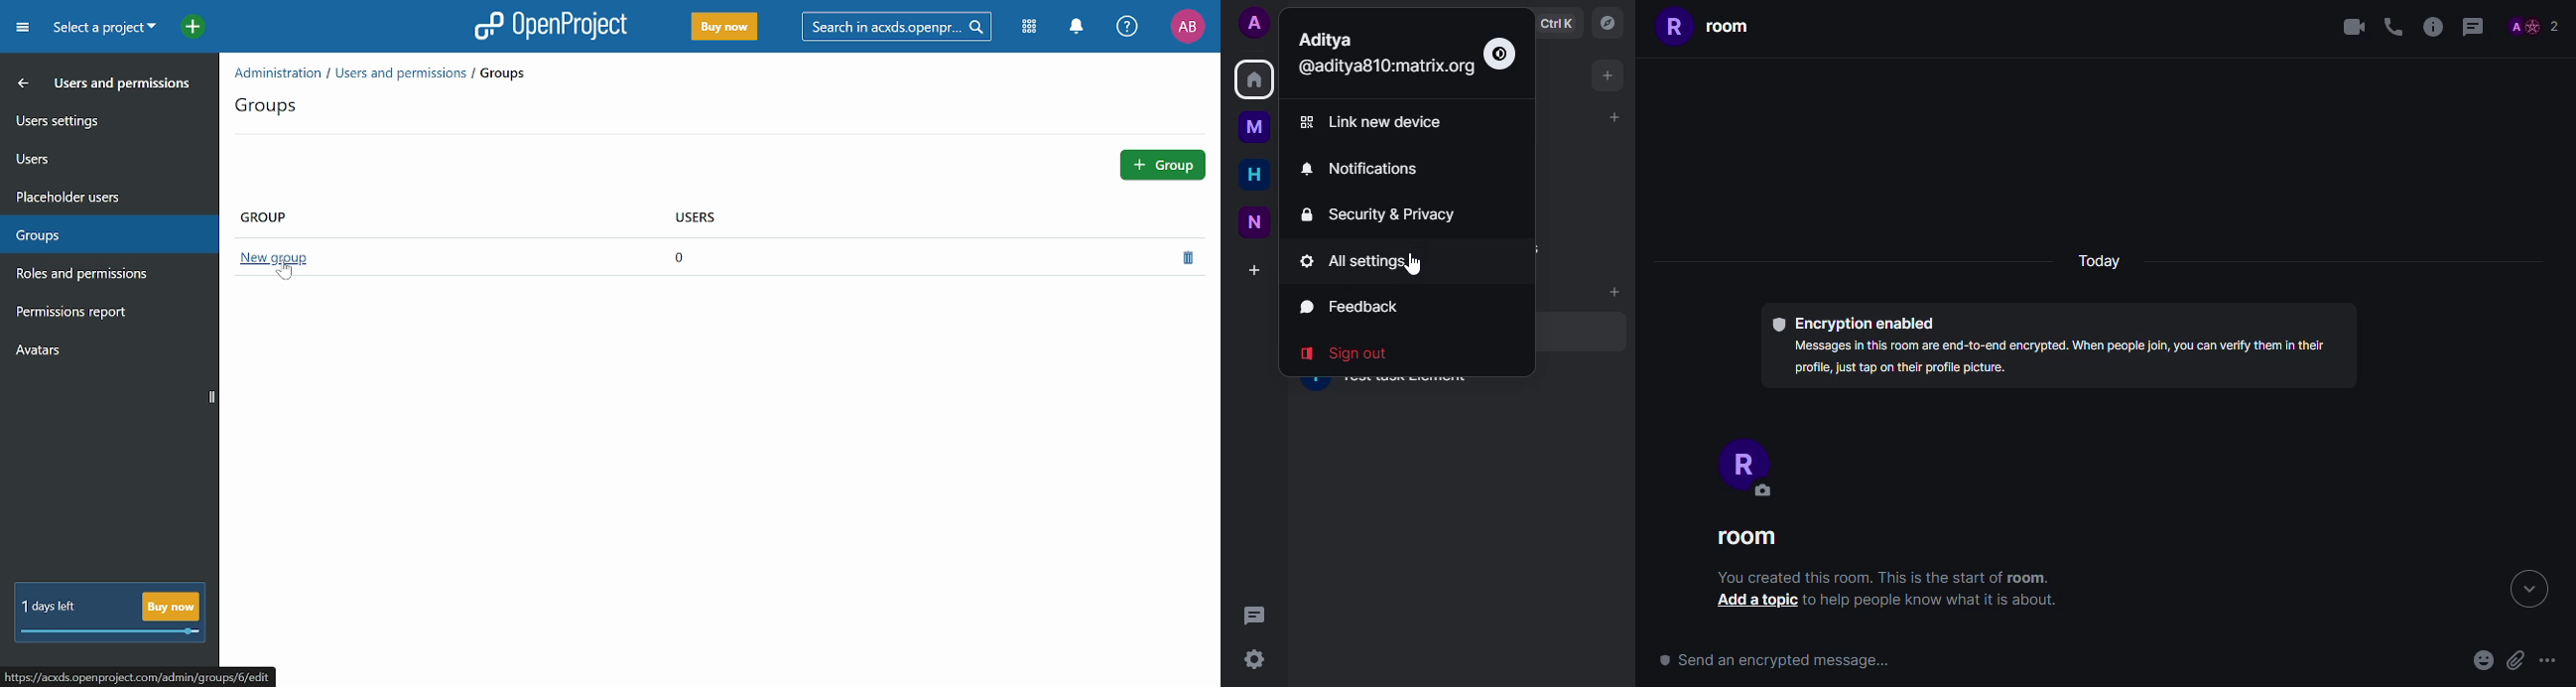 This screenshot has height=700, width=2576. Describe the element at coordinates (1251, 657) in the screenshot. I see `quick settings` at that location.